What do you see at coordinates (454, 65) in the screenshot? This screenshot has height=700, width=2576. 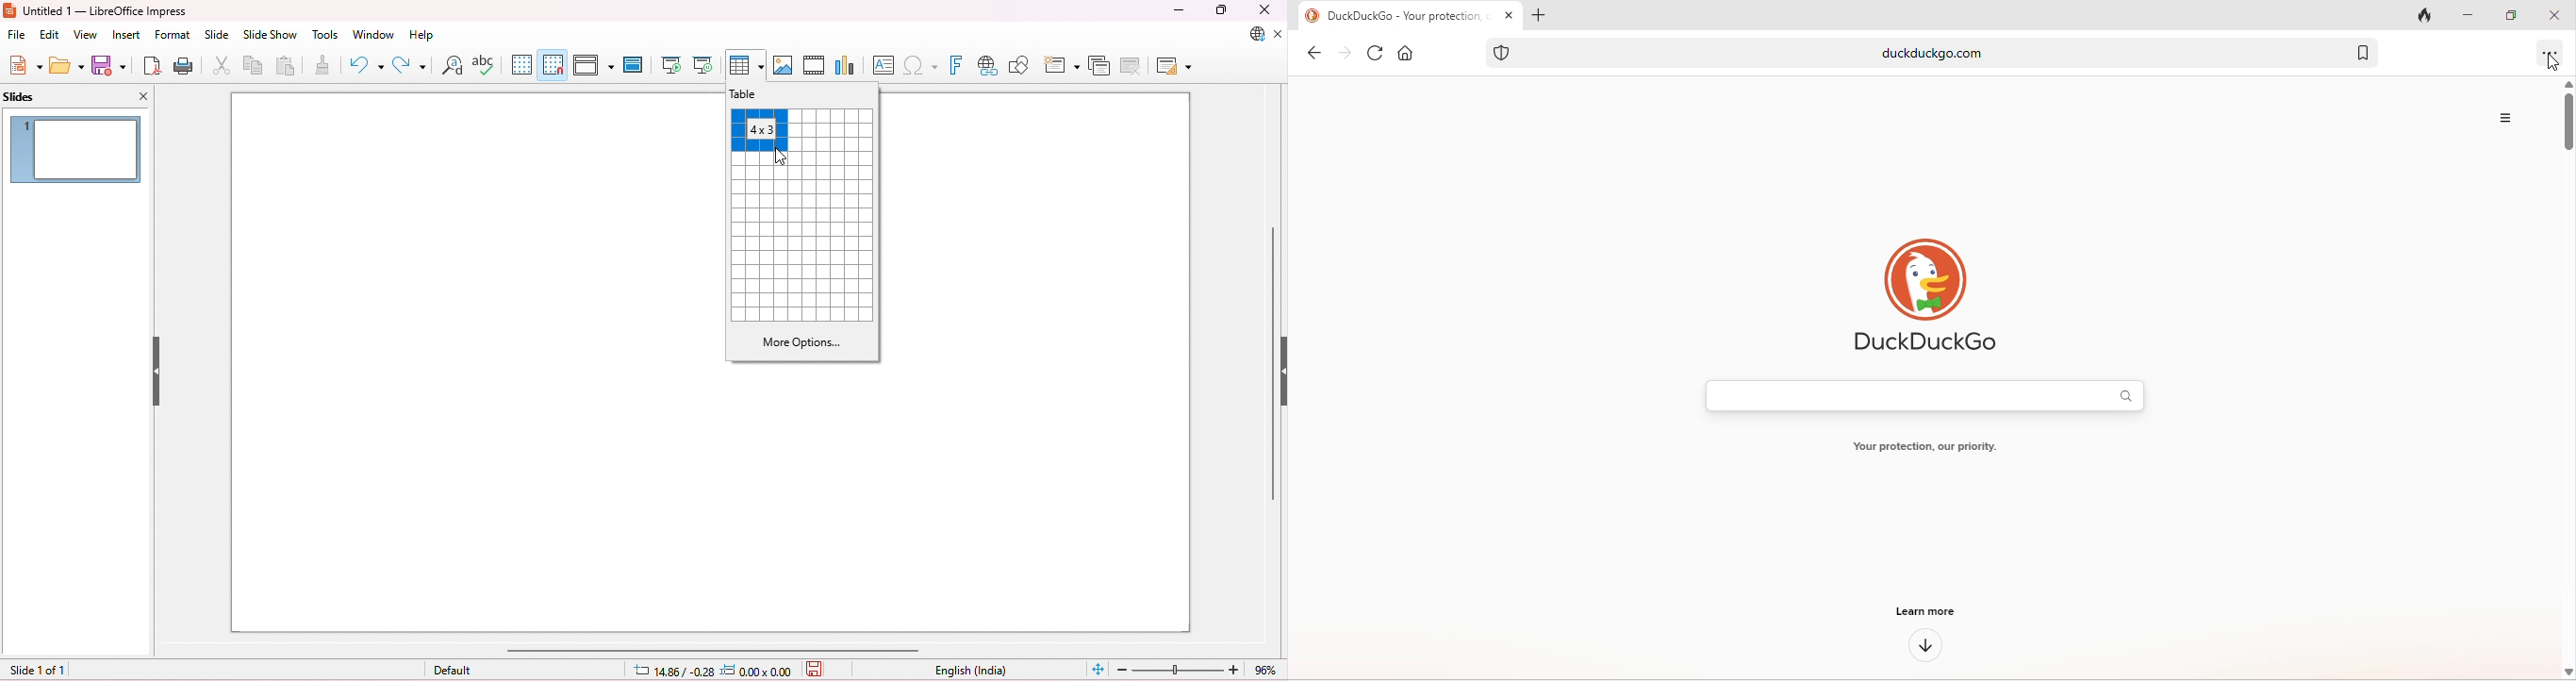 I see `find and replace` at bounding box center [454, 65].